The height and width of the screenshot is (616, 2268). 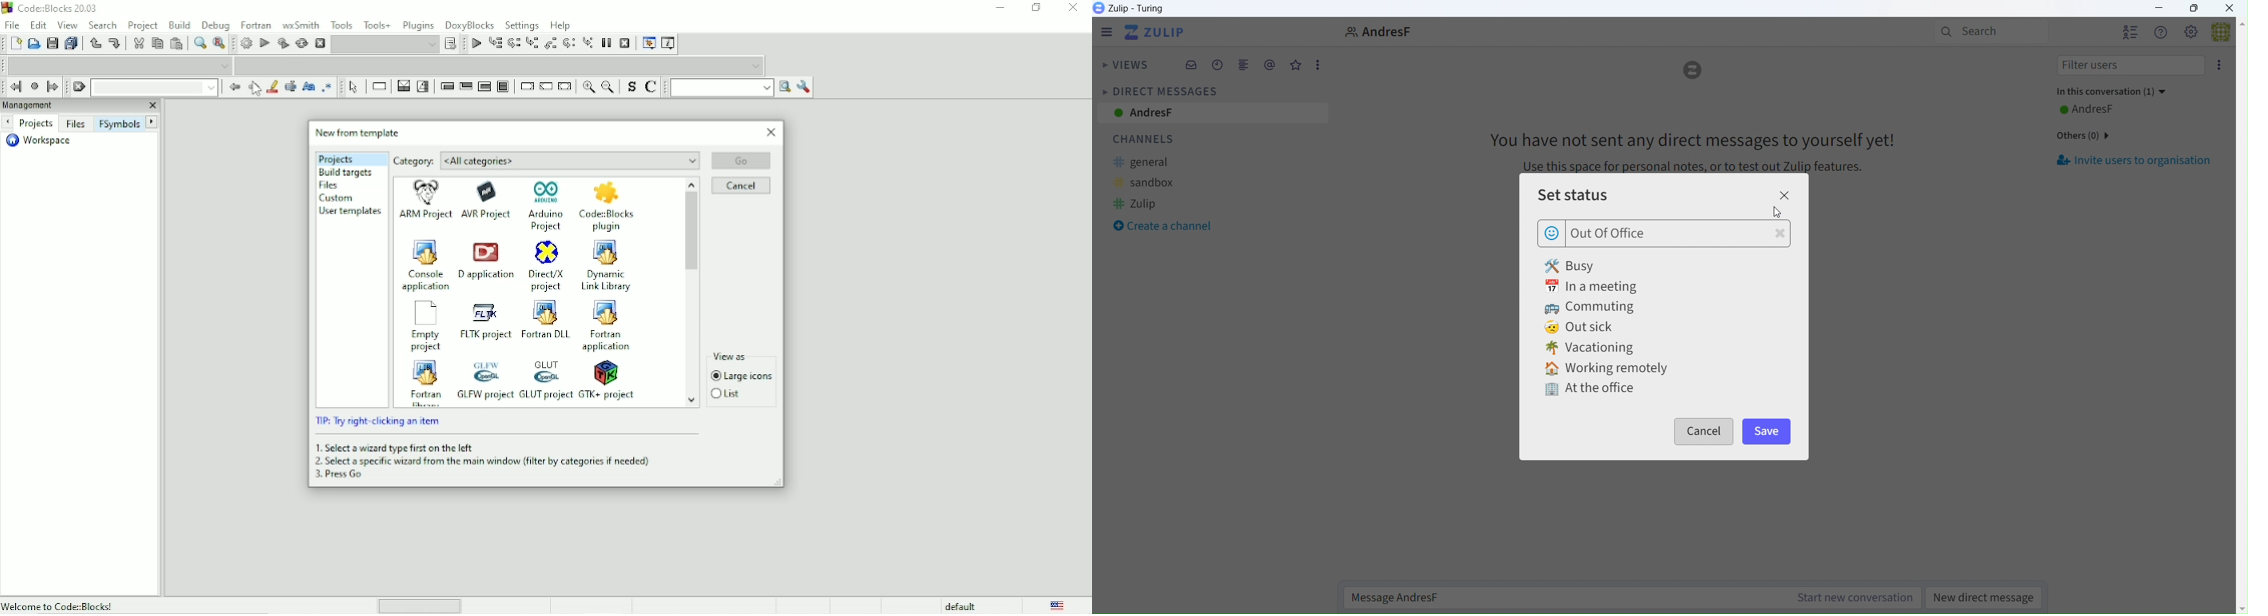 I want to click on Invite Users to Organization, so click(x=2138, y=161).